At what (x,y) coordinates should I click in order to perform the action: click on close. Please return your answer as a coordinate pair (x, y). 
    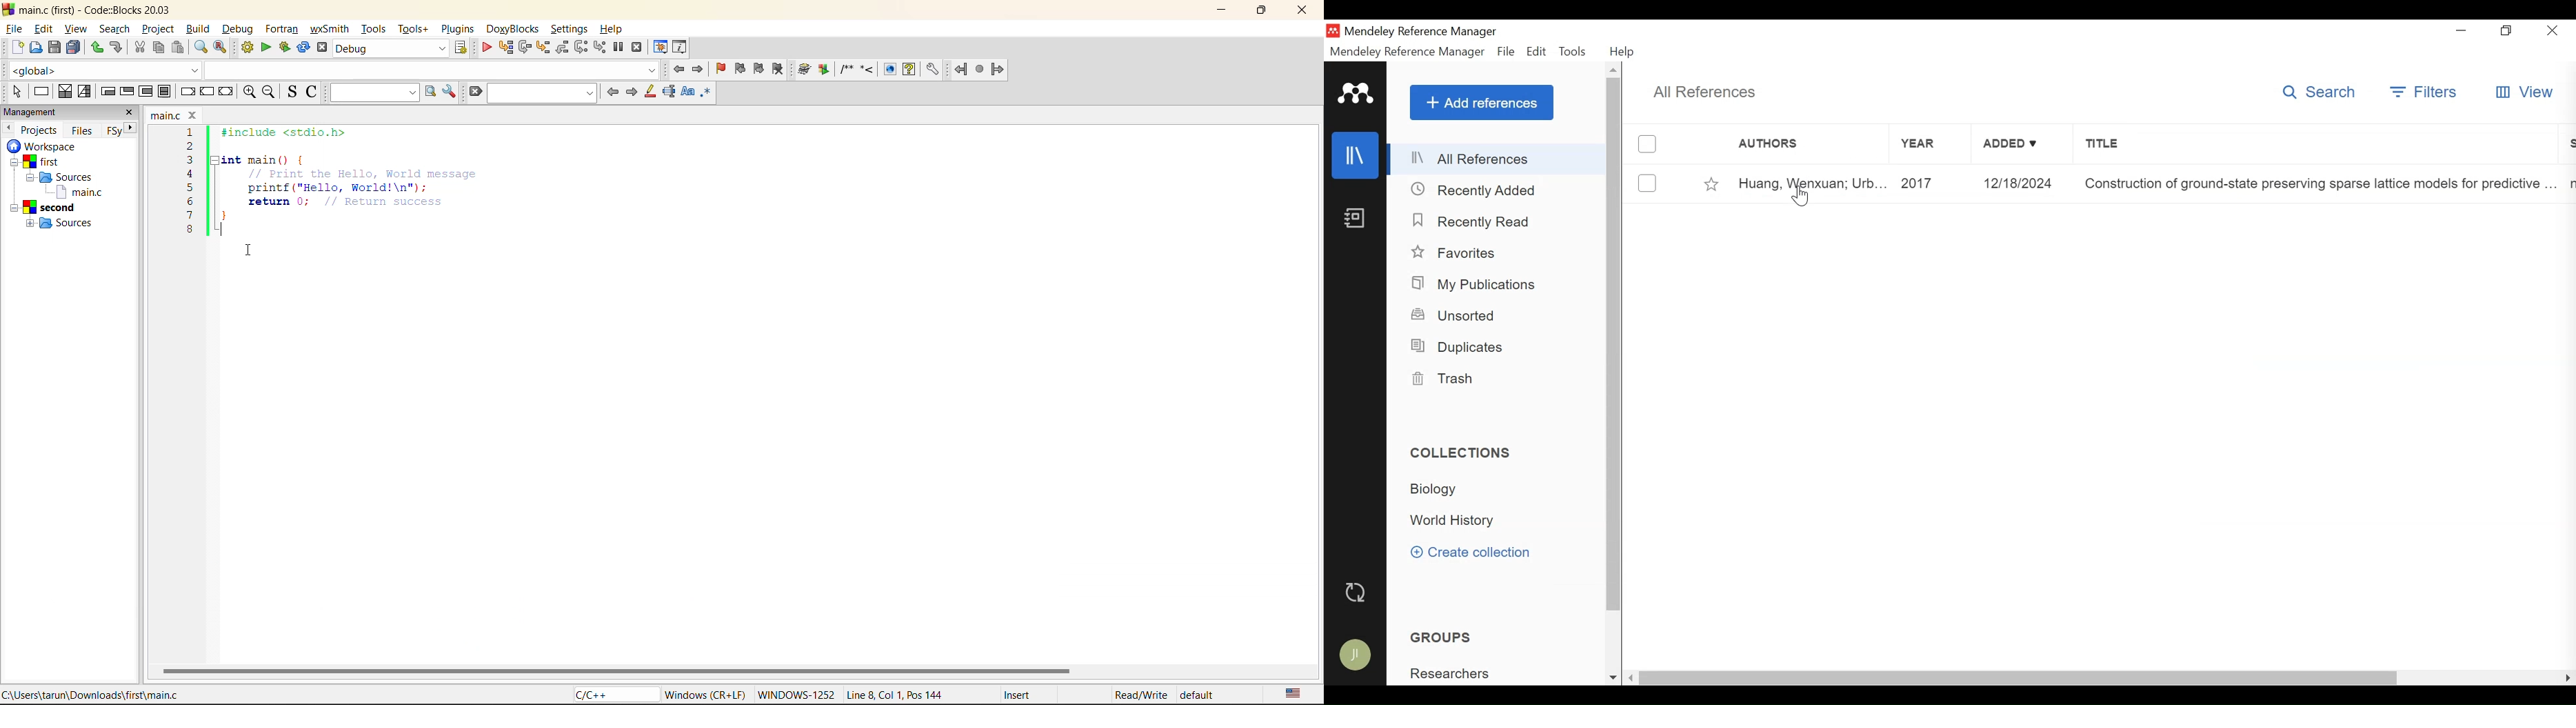
    Looking at the image, I should click on (131, 113).